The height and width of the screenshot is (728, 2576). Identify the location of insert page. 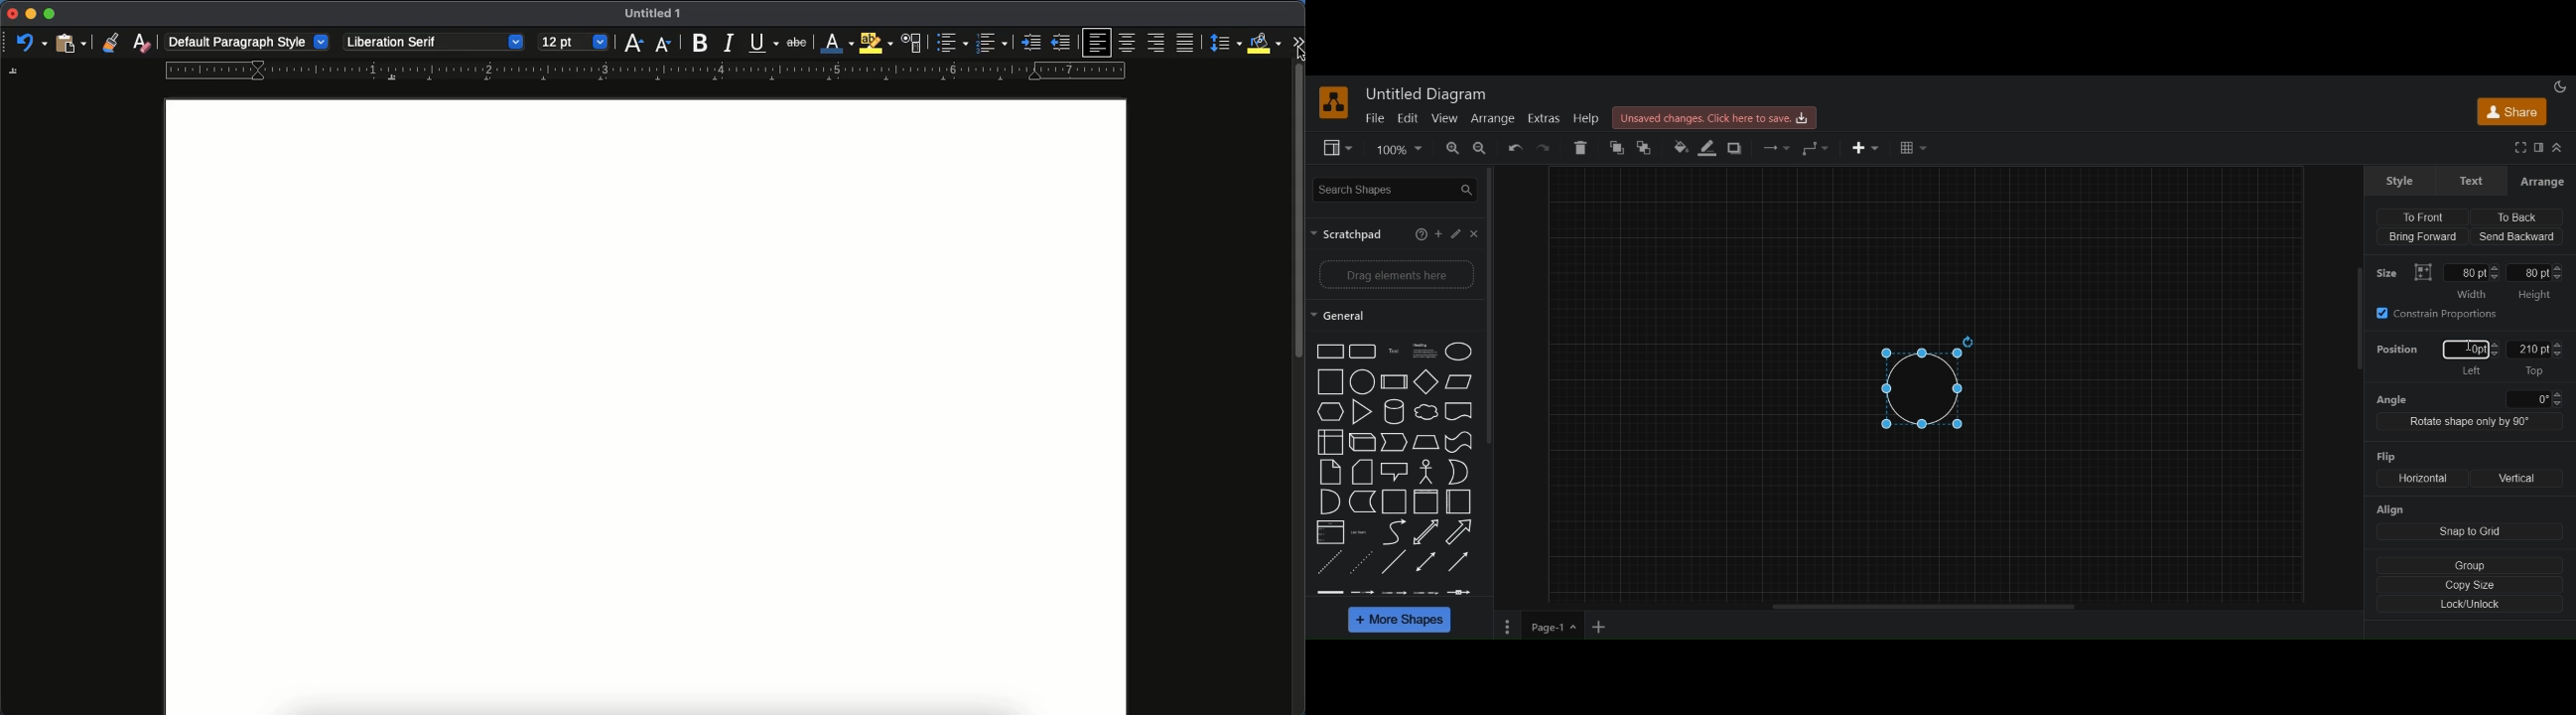
(1600, 629).